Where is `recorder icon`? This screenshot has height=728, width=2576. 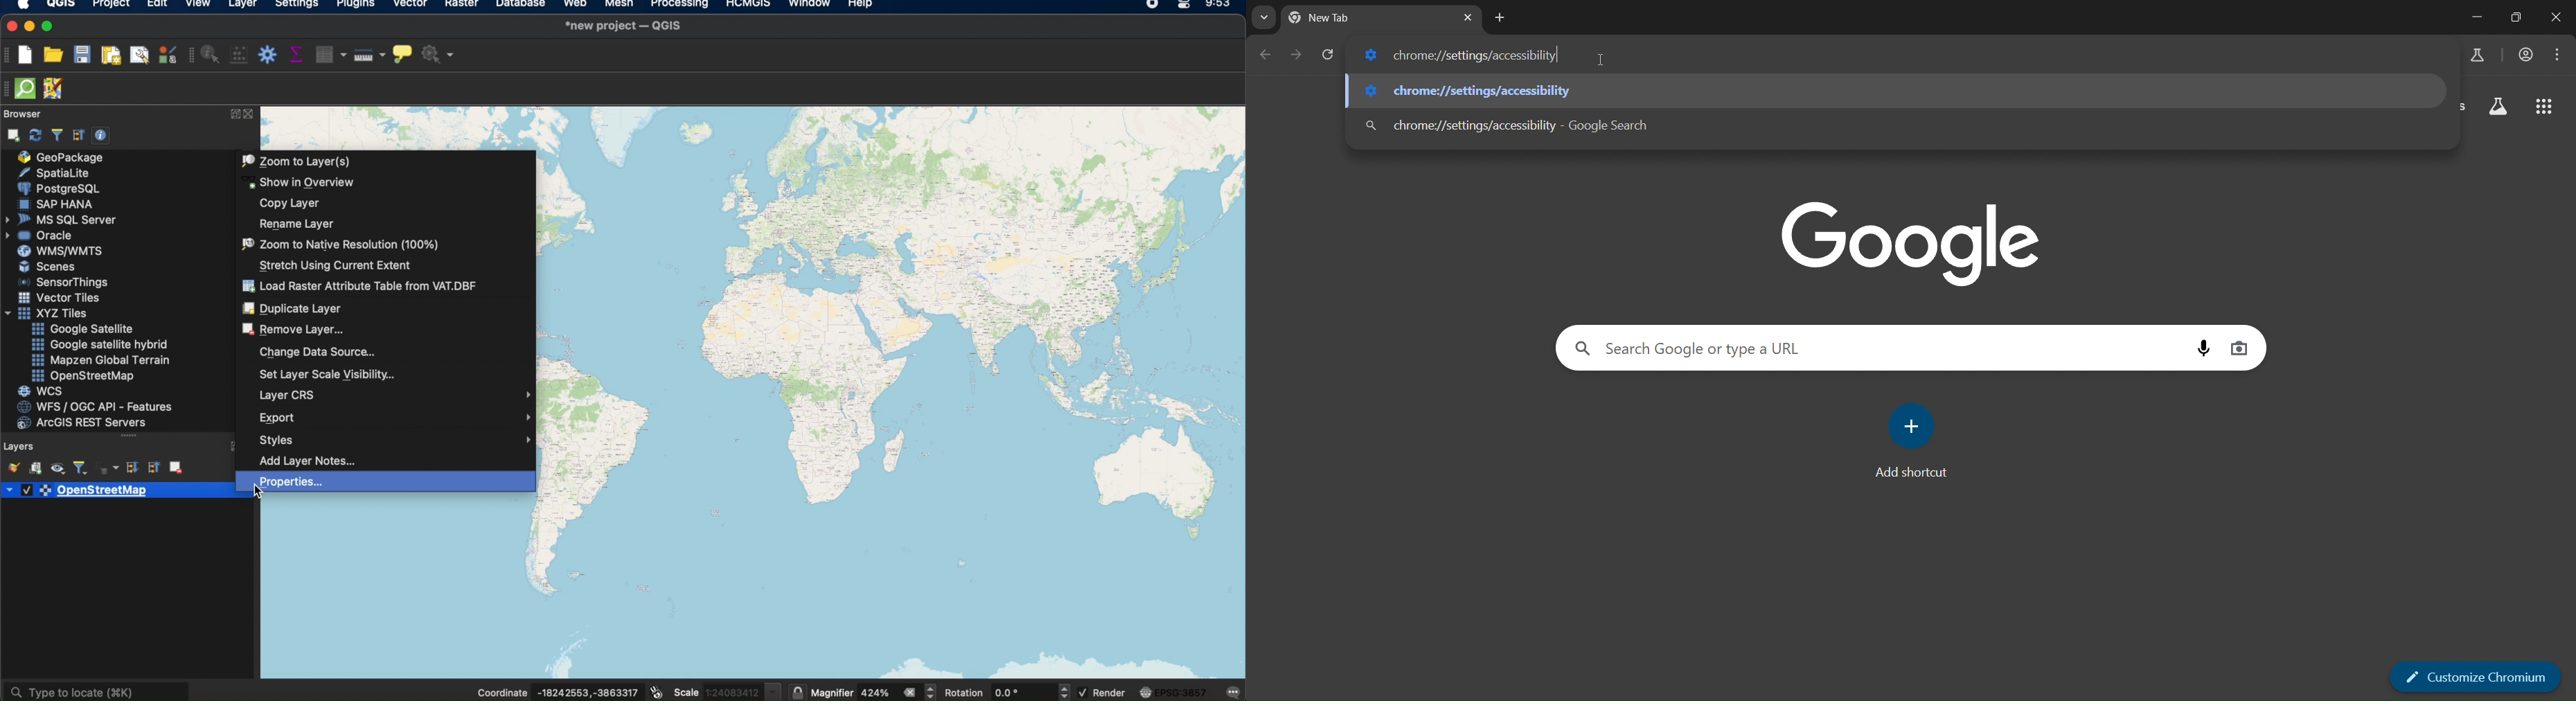
recorder icon is located at coordinates (1152, 5).